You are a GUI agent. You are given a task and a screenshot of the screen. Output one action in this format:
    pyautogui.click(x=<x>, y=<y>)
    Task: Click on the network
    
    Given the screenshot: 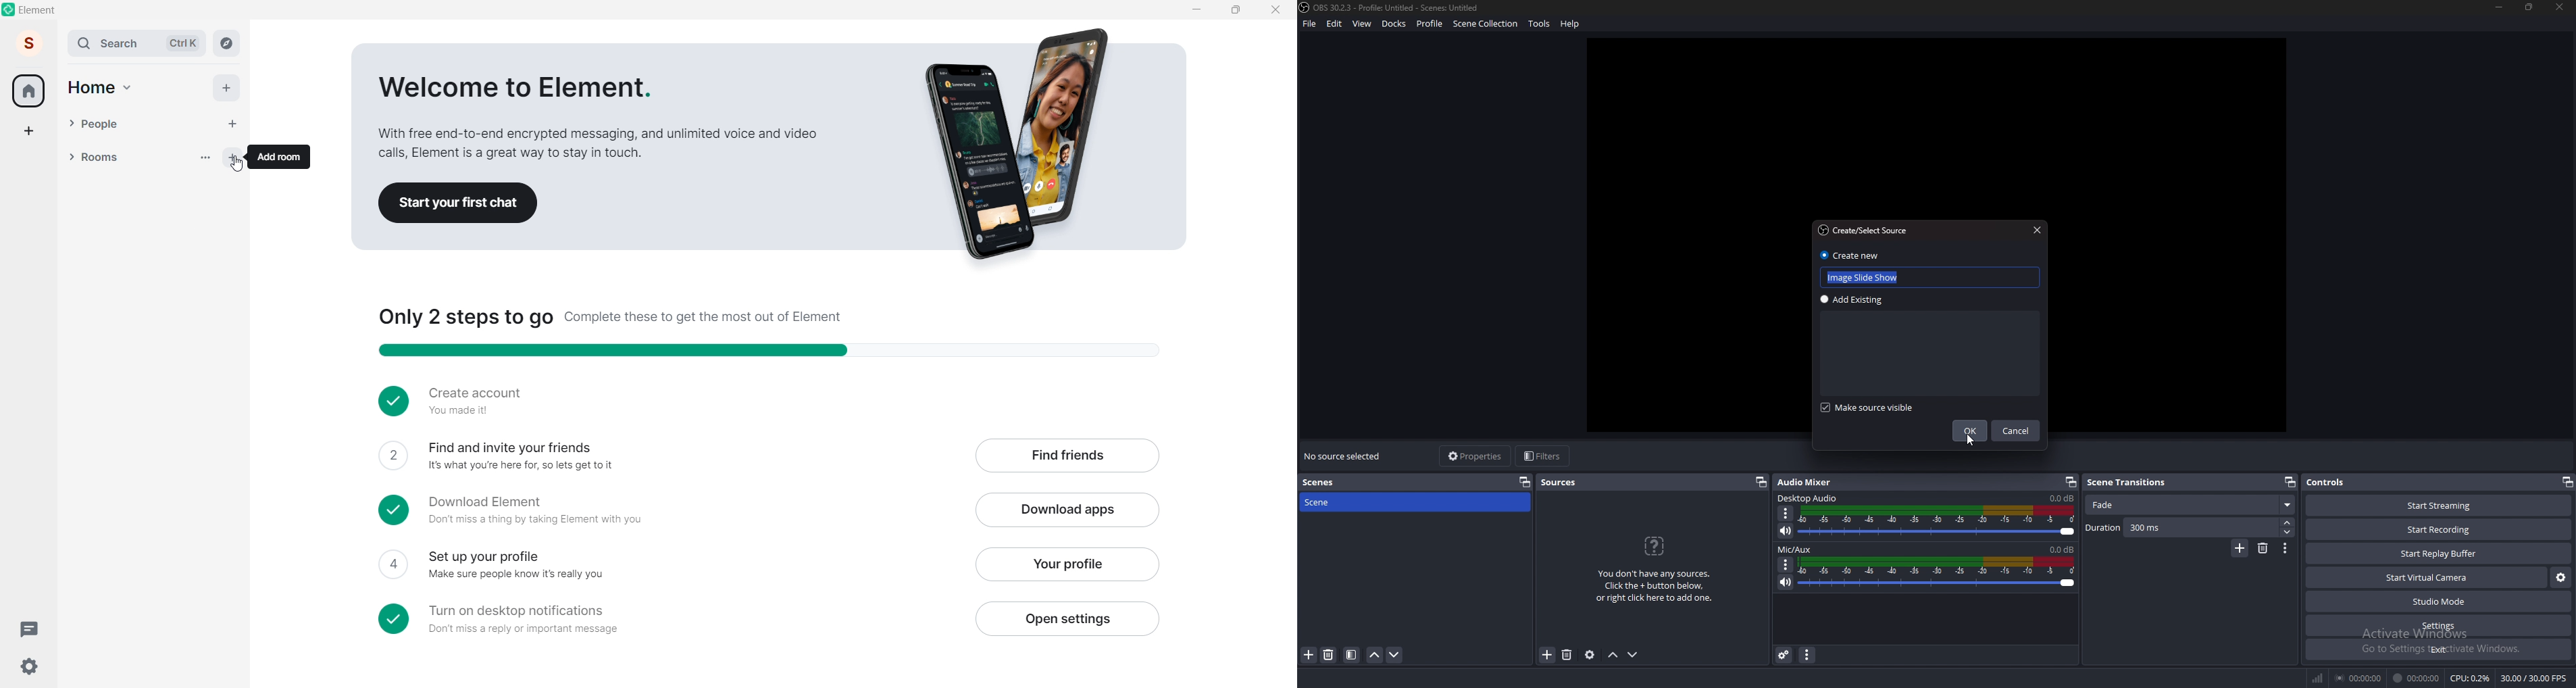 What is the action you would take?
    pyautogui.click(x=2317, y=678)
    